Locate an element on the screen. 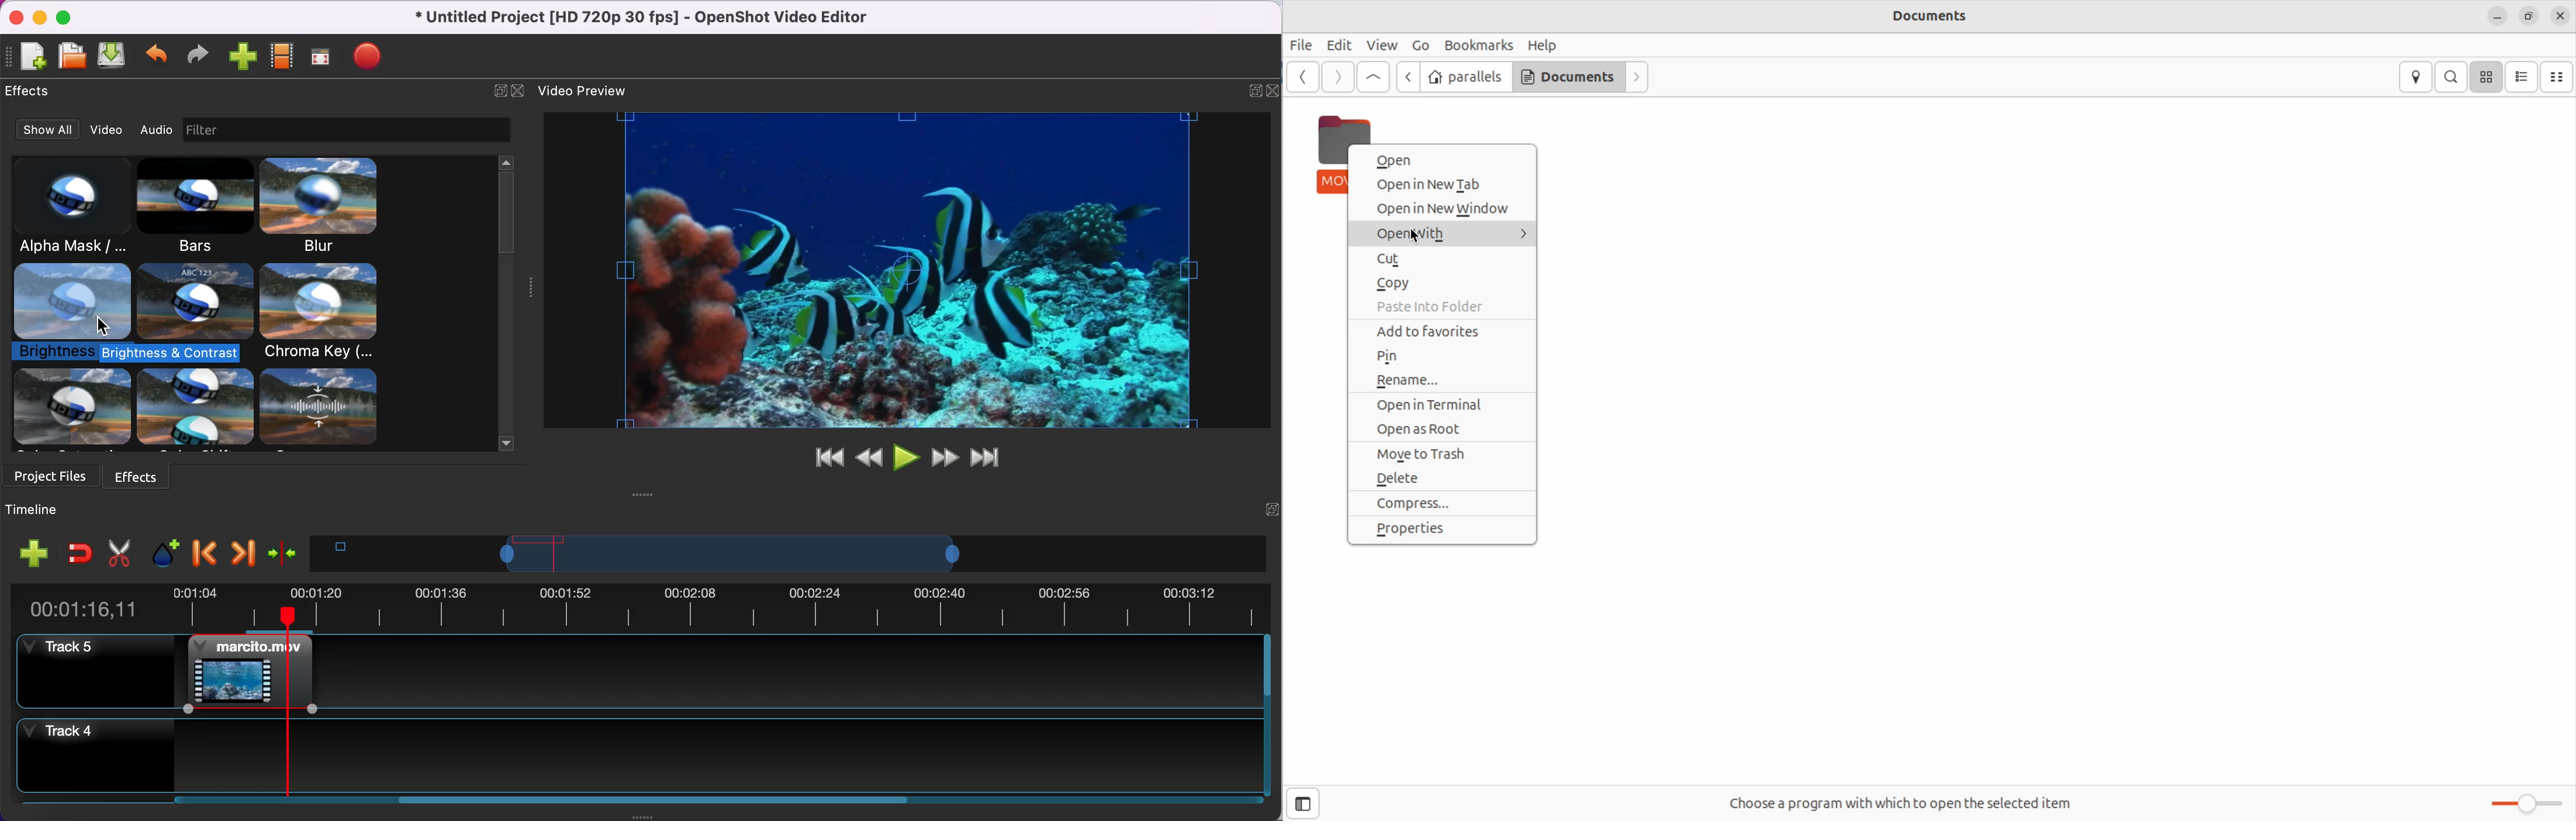 The height and width of the screenshot is (840, 2576). expand/hide is located at coordinates (1253, 89).